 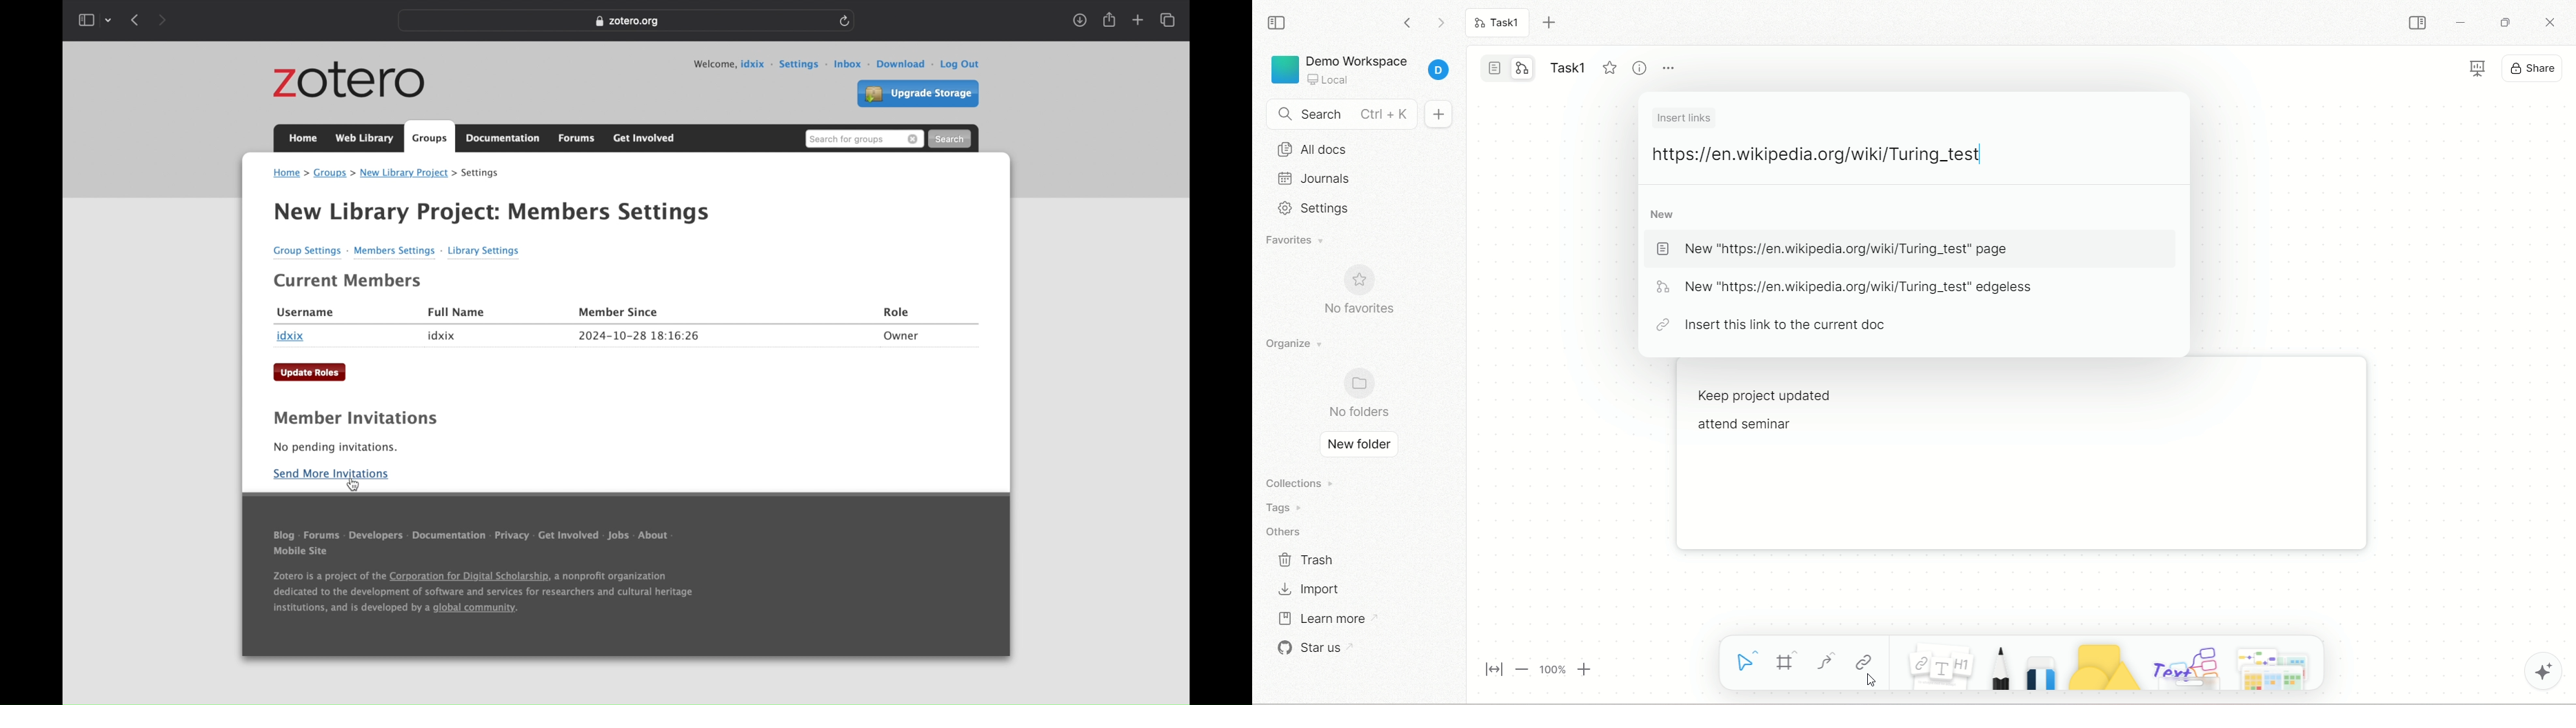 What do you see at coordinates (303, 138) in the screenshot?
I see `home` at bounding box center [303, 138].